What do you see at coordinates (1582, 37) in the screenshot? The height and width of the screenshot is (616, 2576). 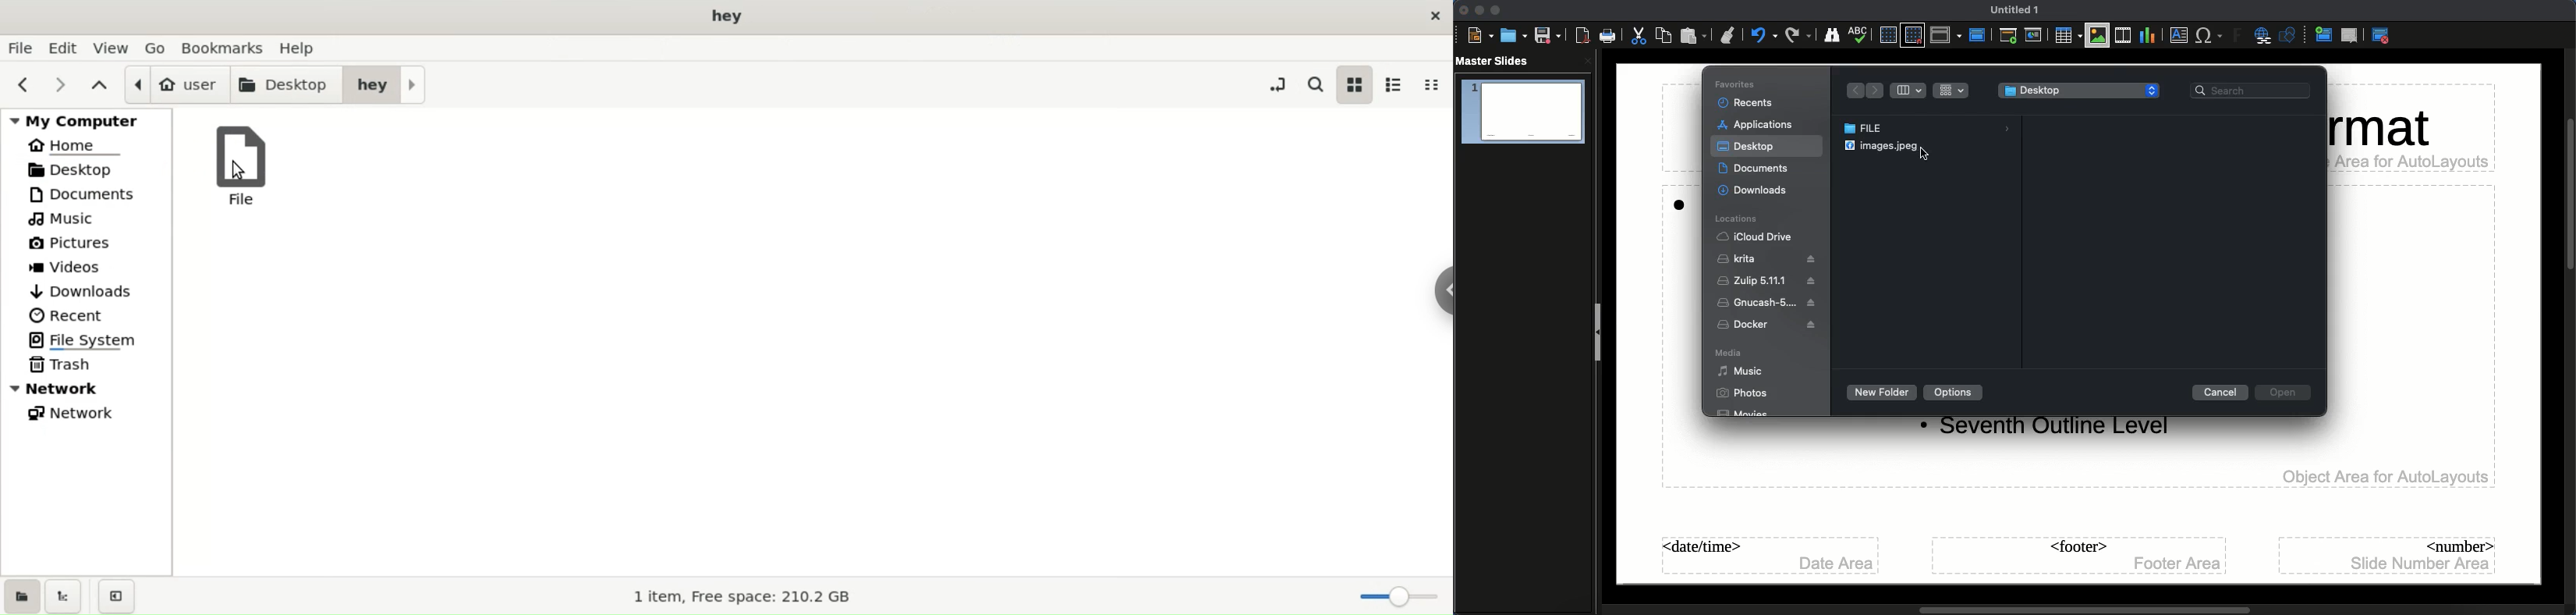 I see `Export as PDF` at bounding box center [1582, 37].